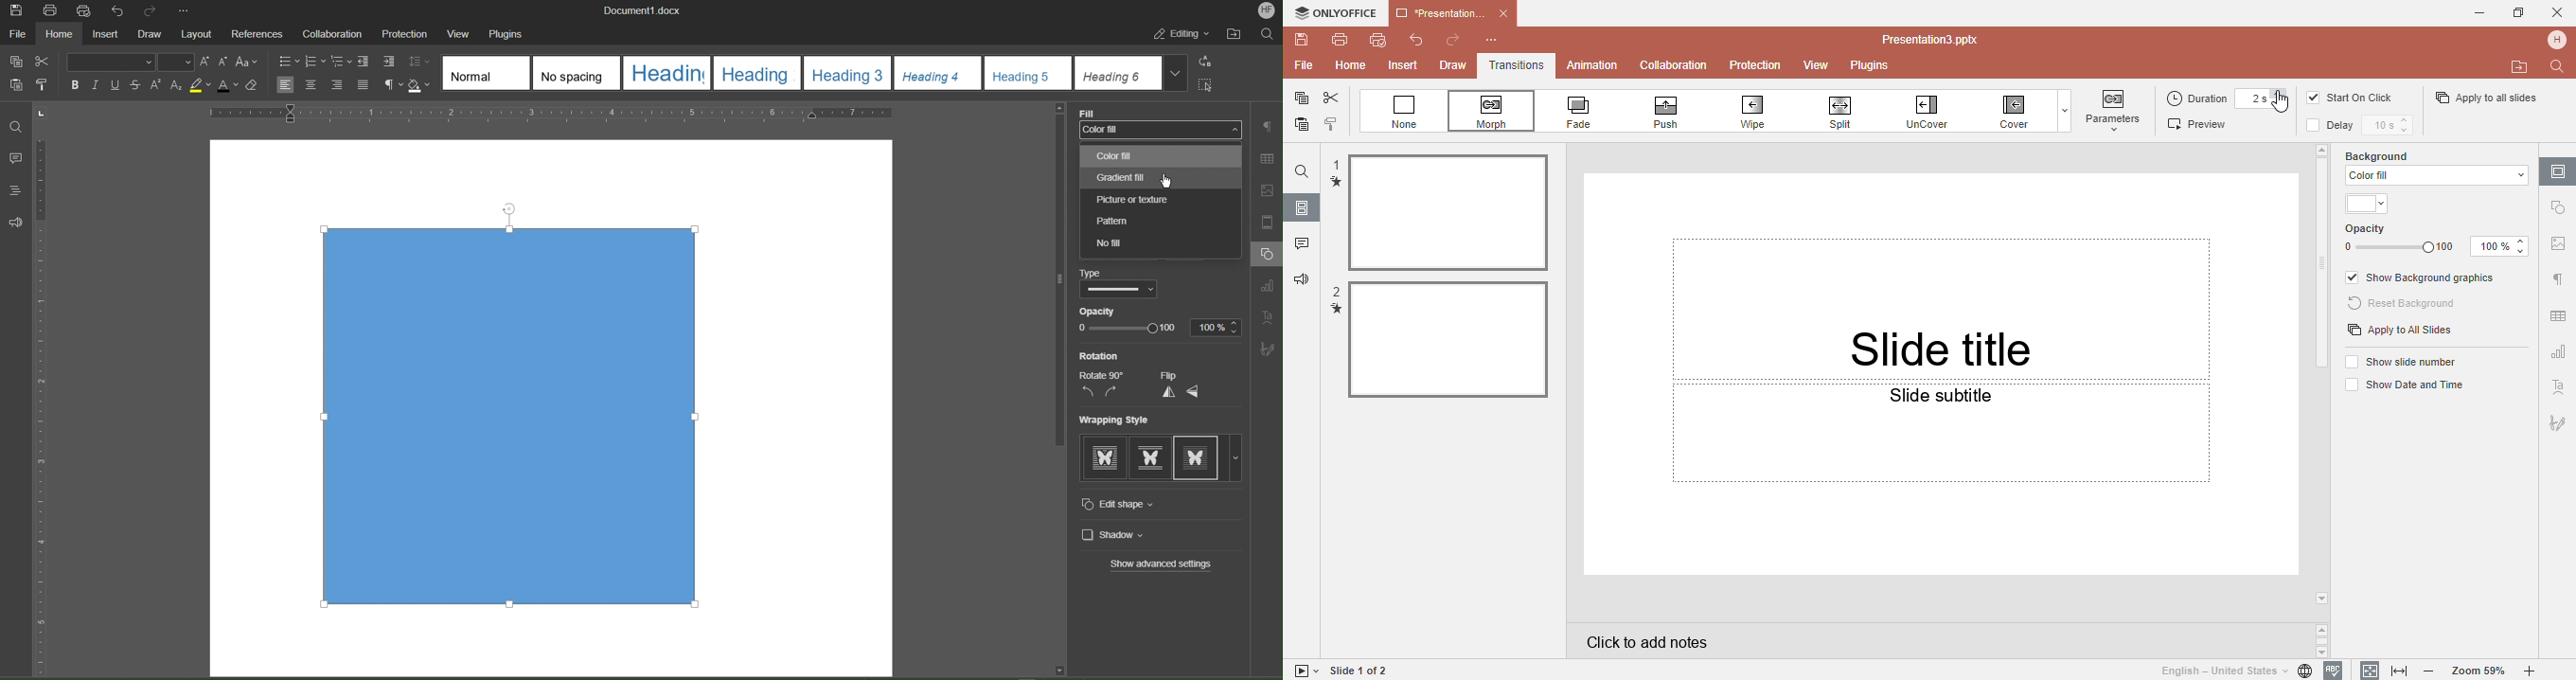 This screenshot has width=2576, height=700. Describe the element at coordinates (1120, 176) in the screenshot. I see `Gradient Fill` at that location.